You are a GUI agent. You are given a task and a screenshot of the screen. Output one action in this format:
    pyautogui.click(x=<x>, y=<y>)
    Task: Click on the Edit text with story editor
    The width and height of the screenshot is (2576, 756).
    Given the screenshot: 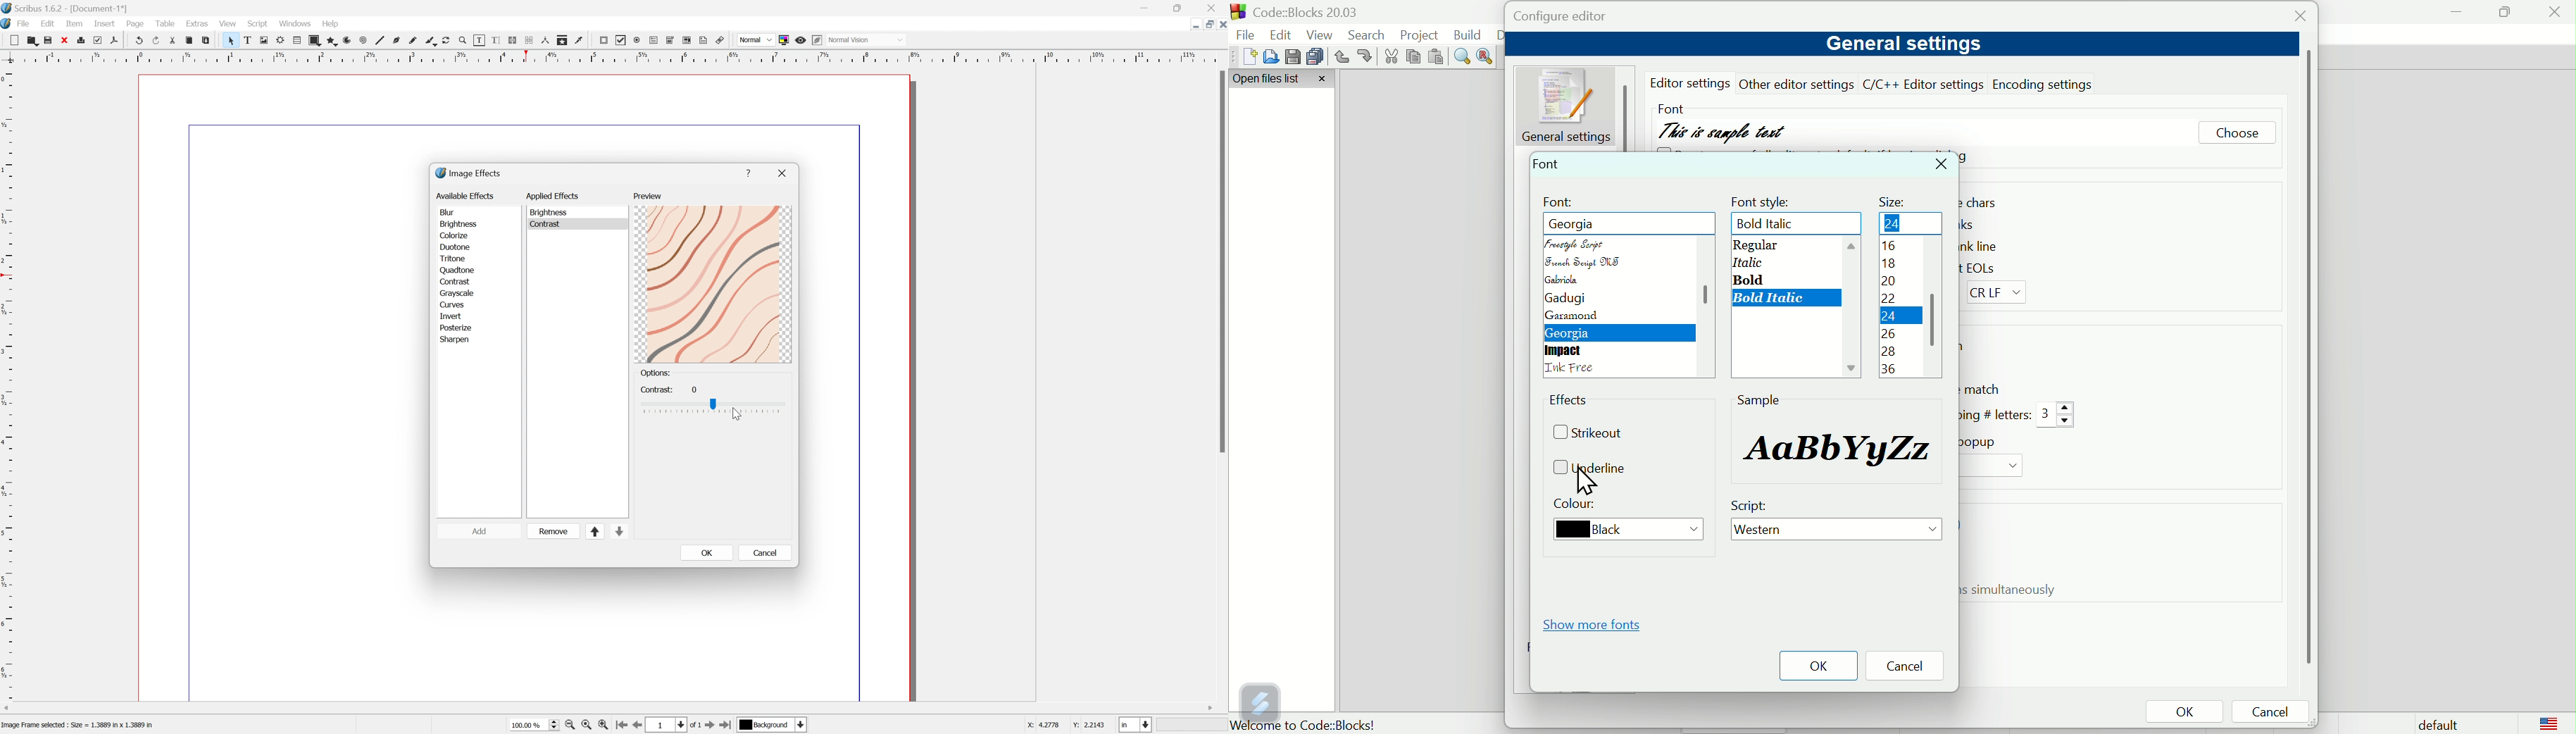 What is the action you would take?
    pyautogui.click(x=496, y=40)
    